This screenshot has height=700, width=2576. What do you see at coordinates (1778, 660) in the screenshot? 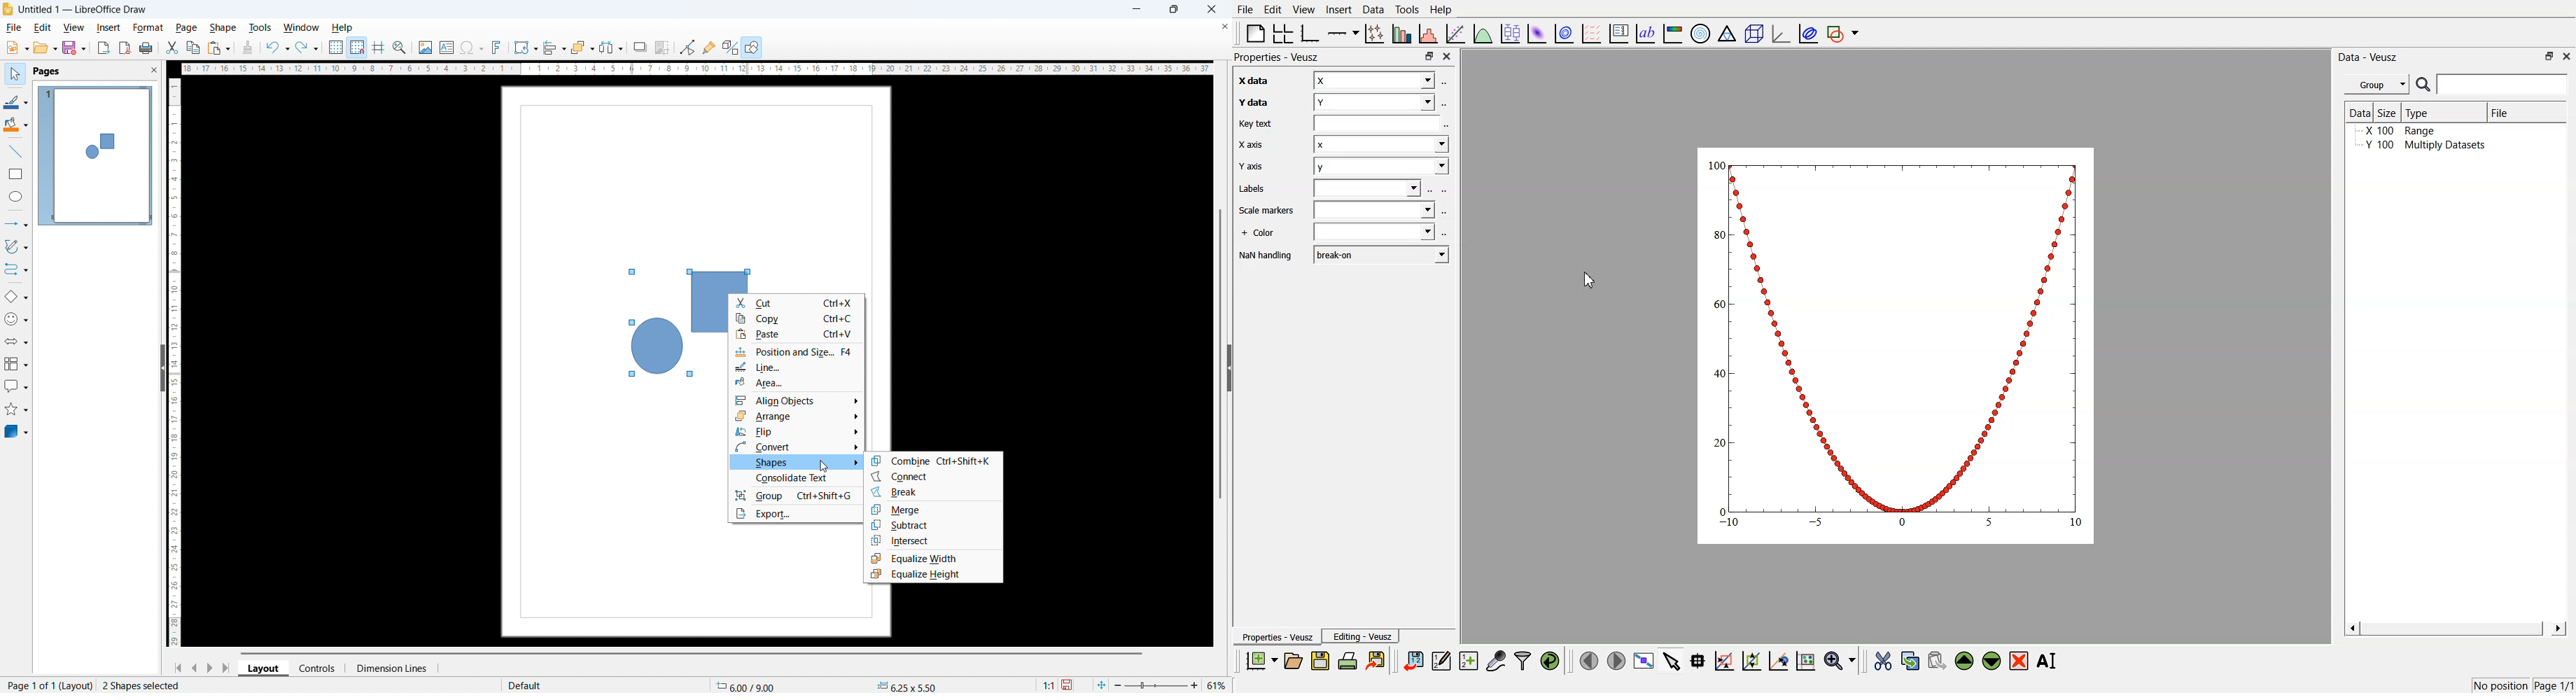
I see `recenter the graph axes` at bounding box center [1778, 660].